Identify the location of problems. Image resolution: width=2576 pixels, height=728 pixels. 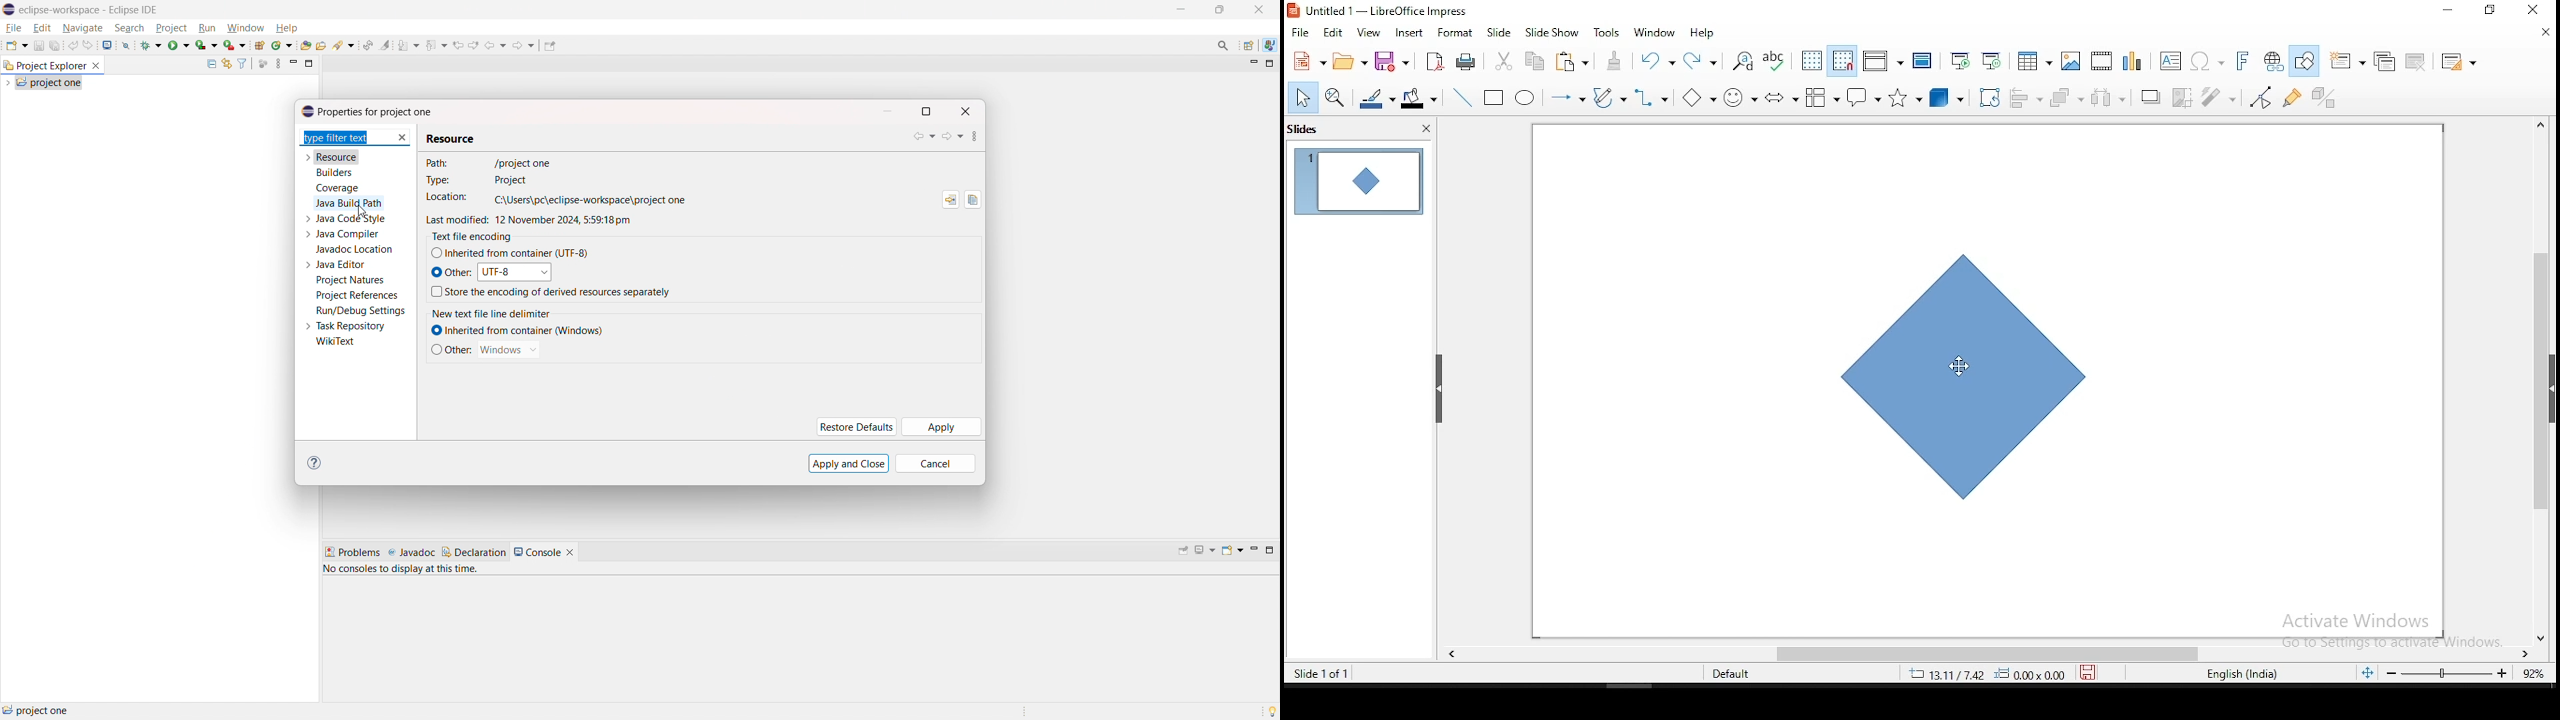
(352, 553).